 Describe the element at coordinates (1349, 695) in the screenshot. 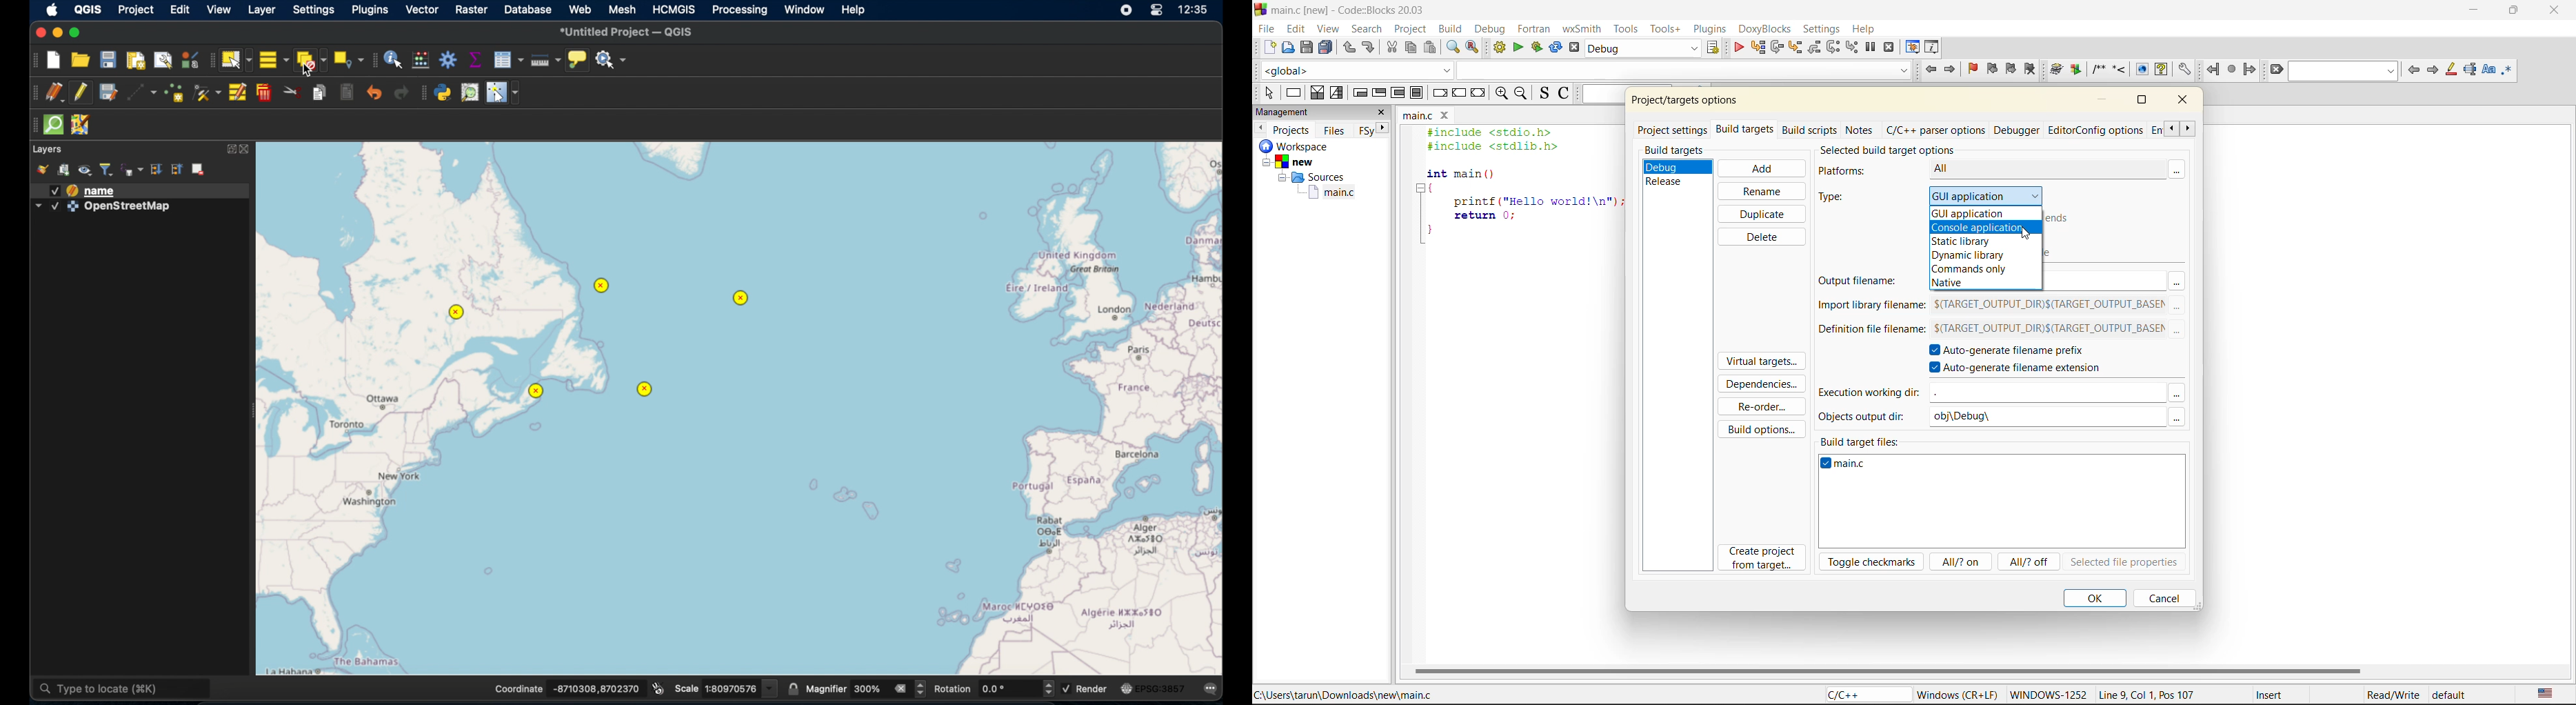

I see `C:\Users\tarun\Downloads\new\main.c` at that location.